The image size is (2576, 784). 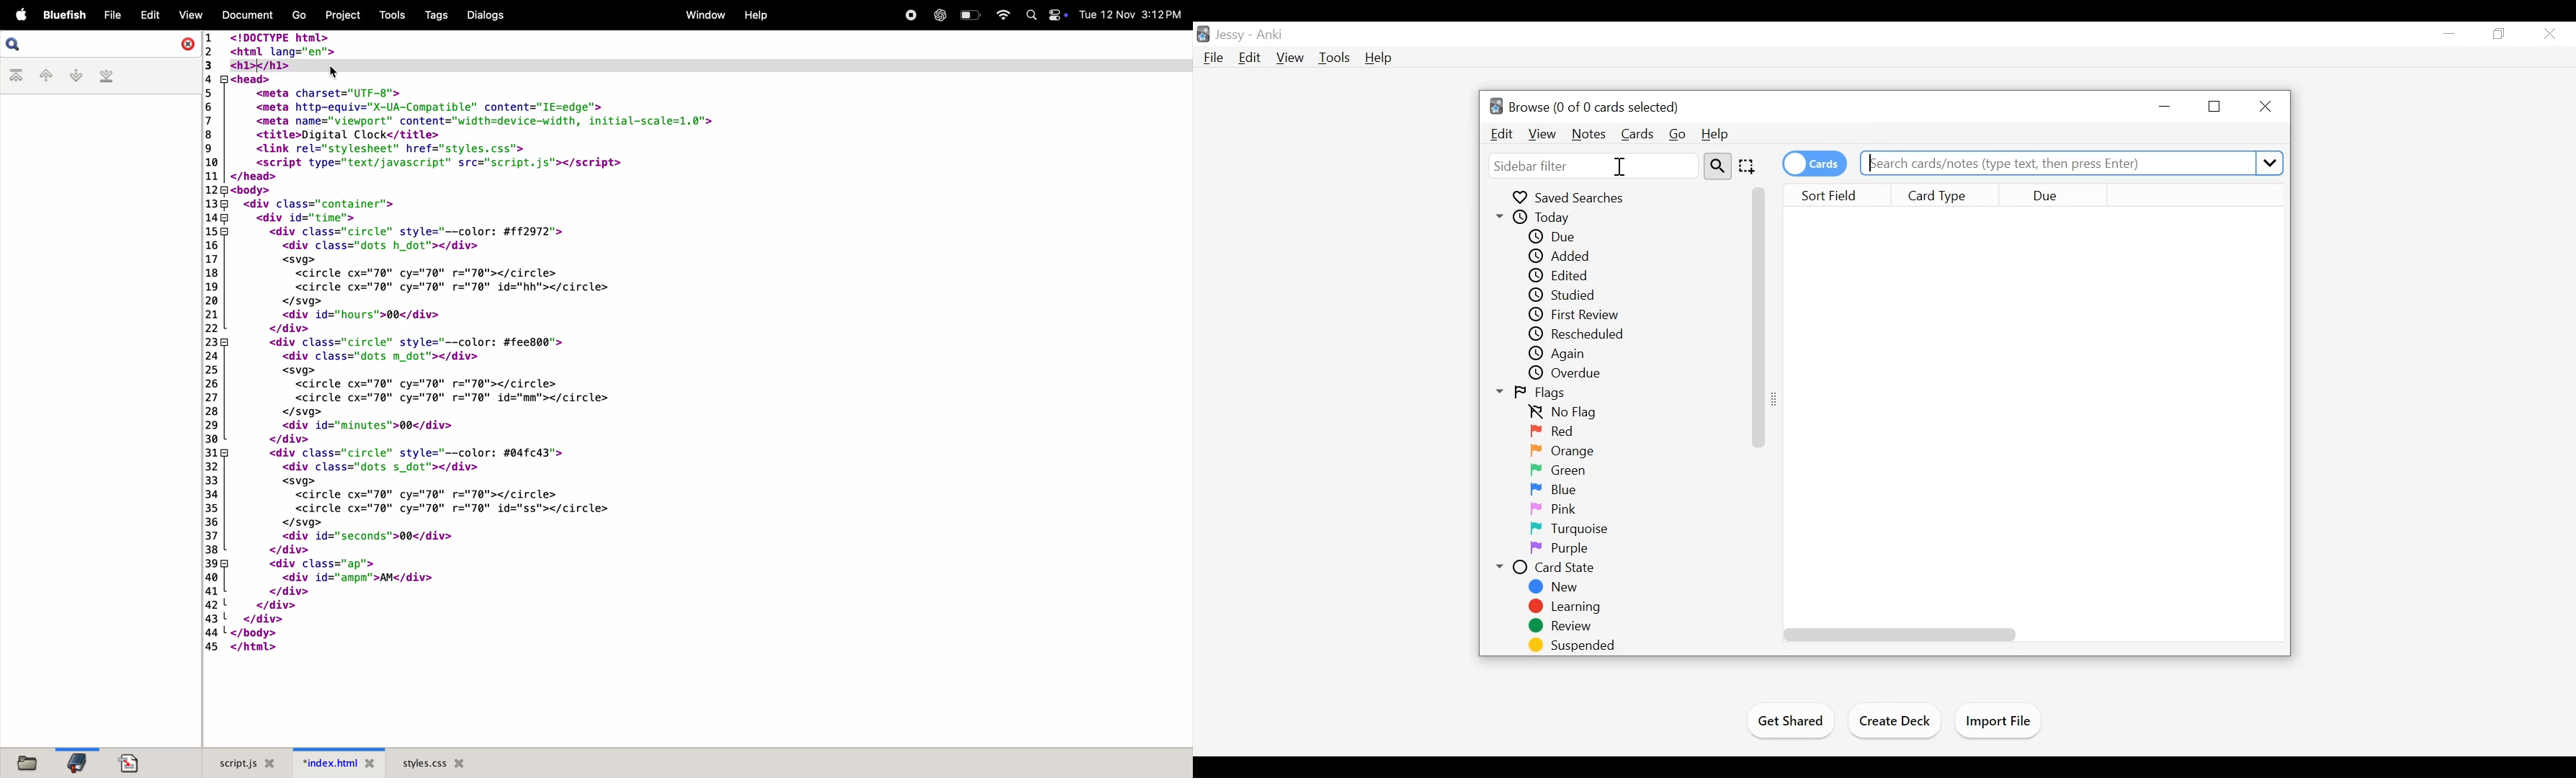 What do you see at coordinates (1619, 166) in the screenshot?
I see `Insertion cursor` at bounding box center [1619, 166].